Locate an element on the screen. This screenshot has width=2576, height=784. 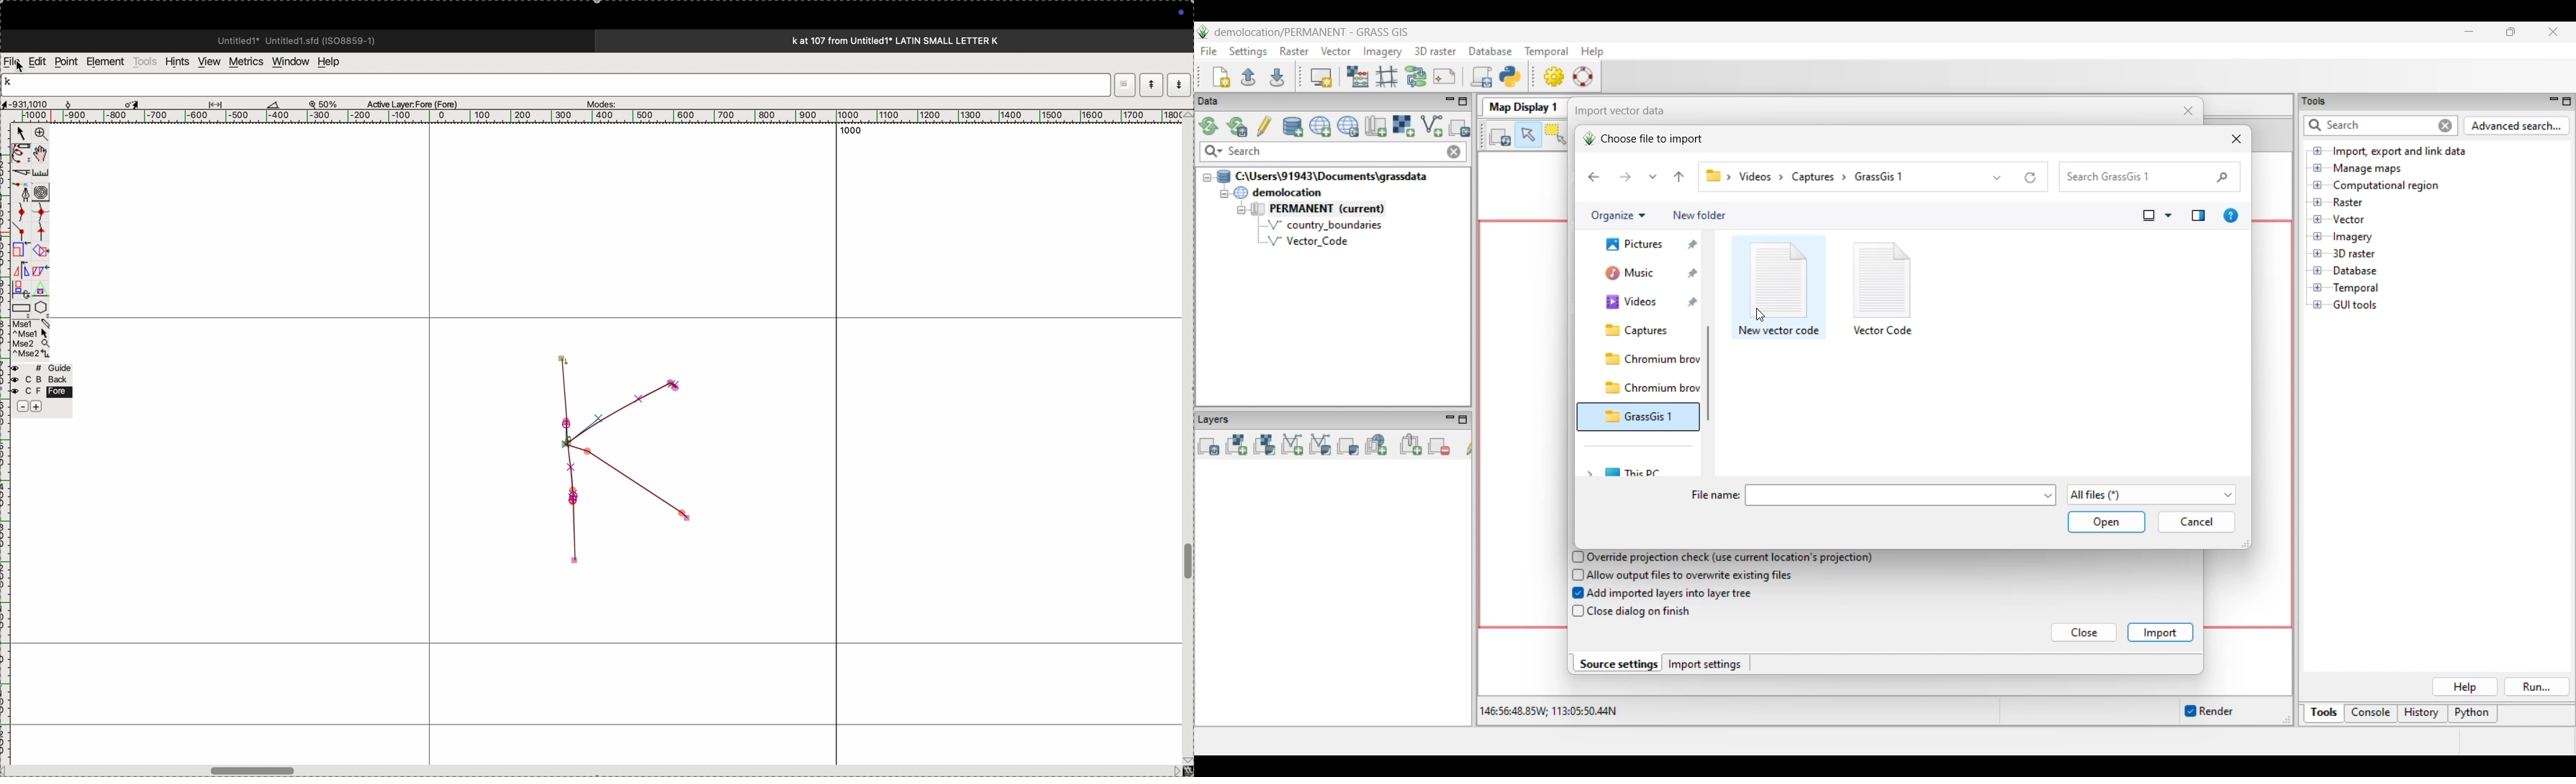
untitled std is located at coordinates (301, 39).